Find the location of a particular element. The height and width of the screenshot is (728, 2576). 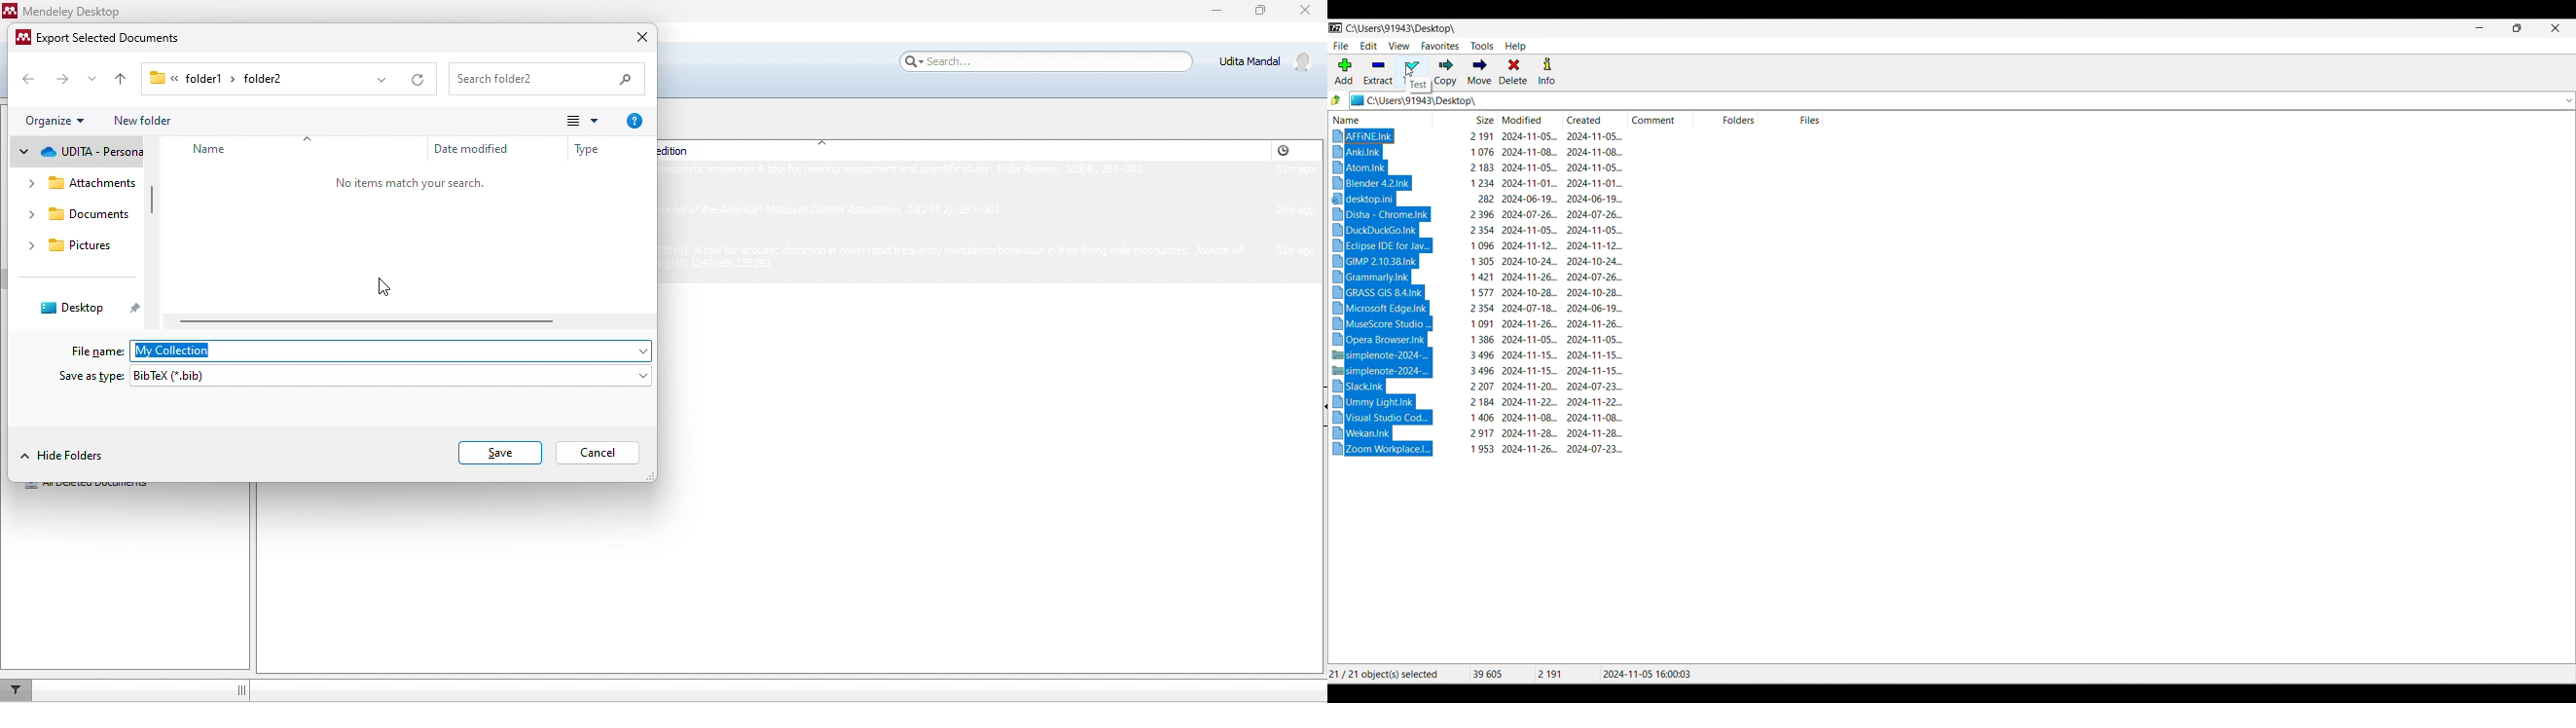

file name is located at coordinates (91, 351).